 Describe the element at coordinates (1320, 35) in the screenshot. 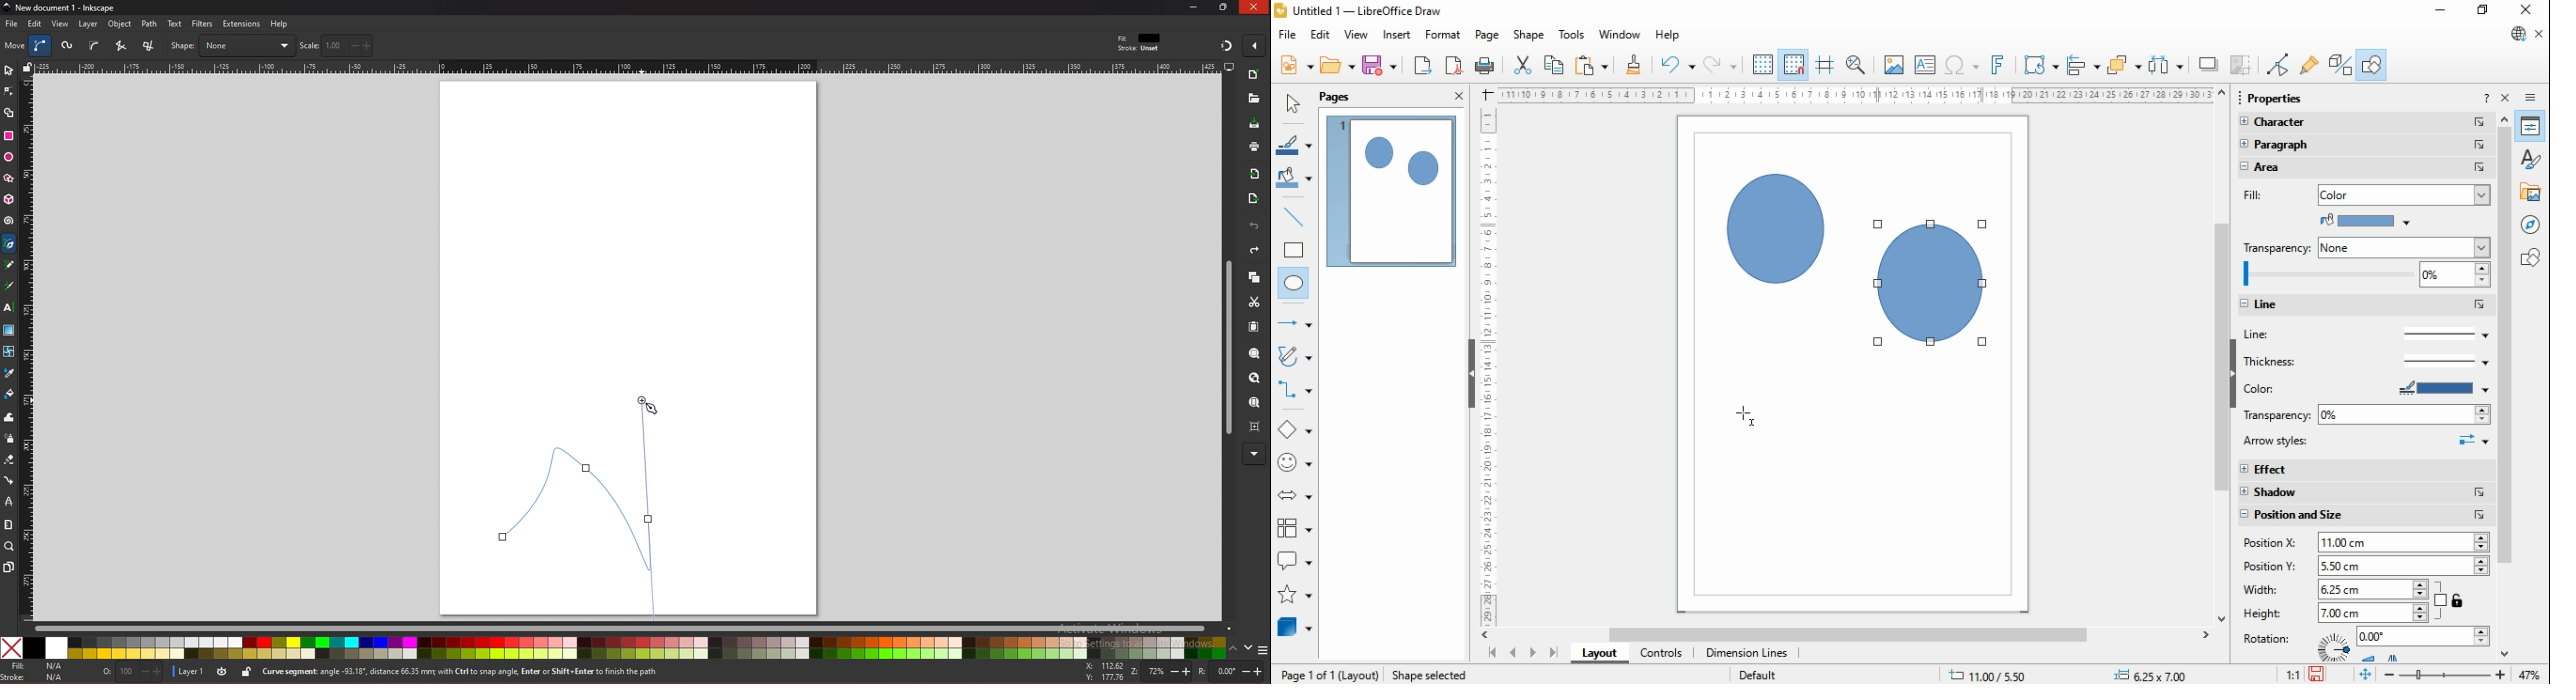

I see `edit` at that location.